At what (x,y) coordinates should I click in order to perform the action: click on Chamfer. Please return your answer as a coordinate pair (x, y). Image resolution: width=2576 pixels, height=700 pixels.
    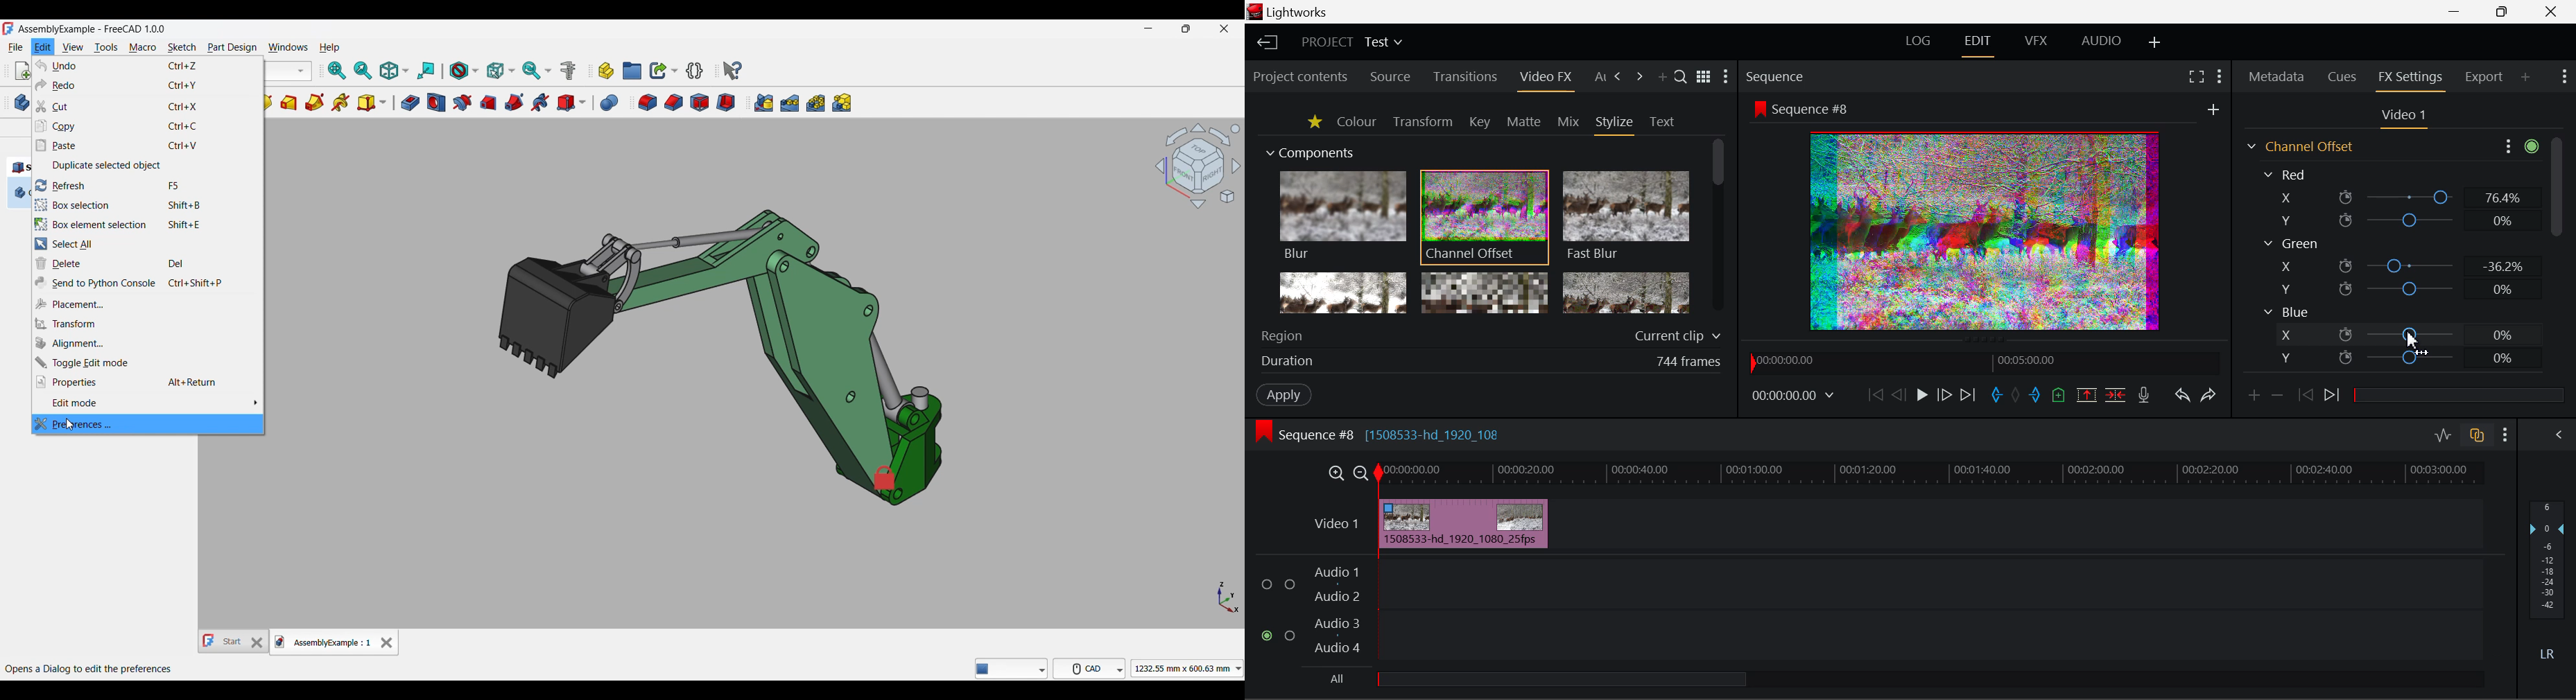
    Looking at the image, I should click on (674, 102).